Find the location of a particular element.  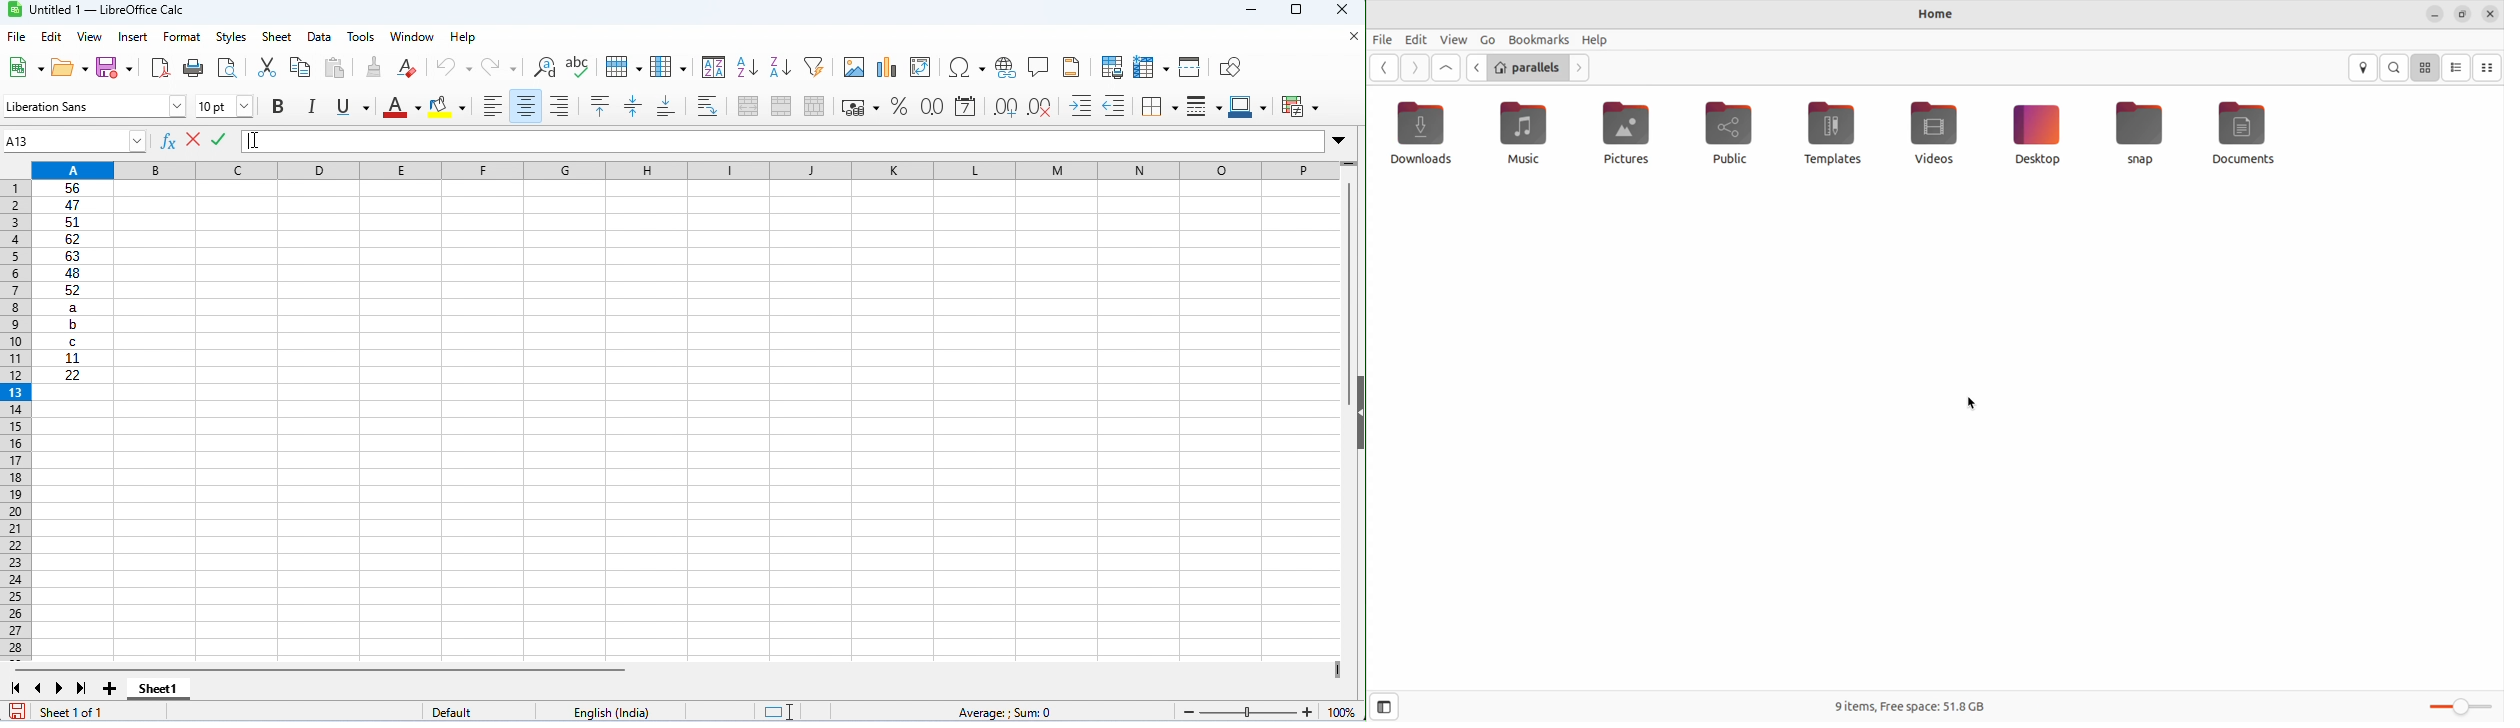

compact view is located at coordinates (2489, 67).